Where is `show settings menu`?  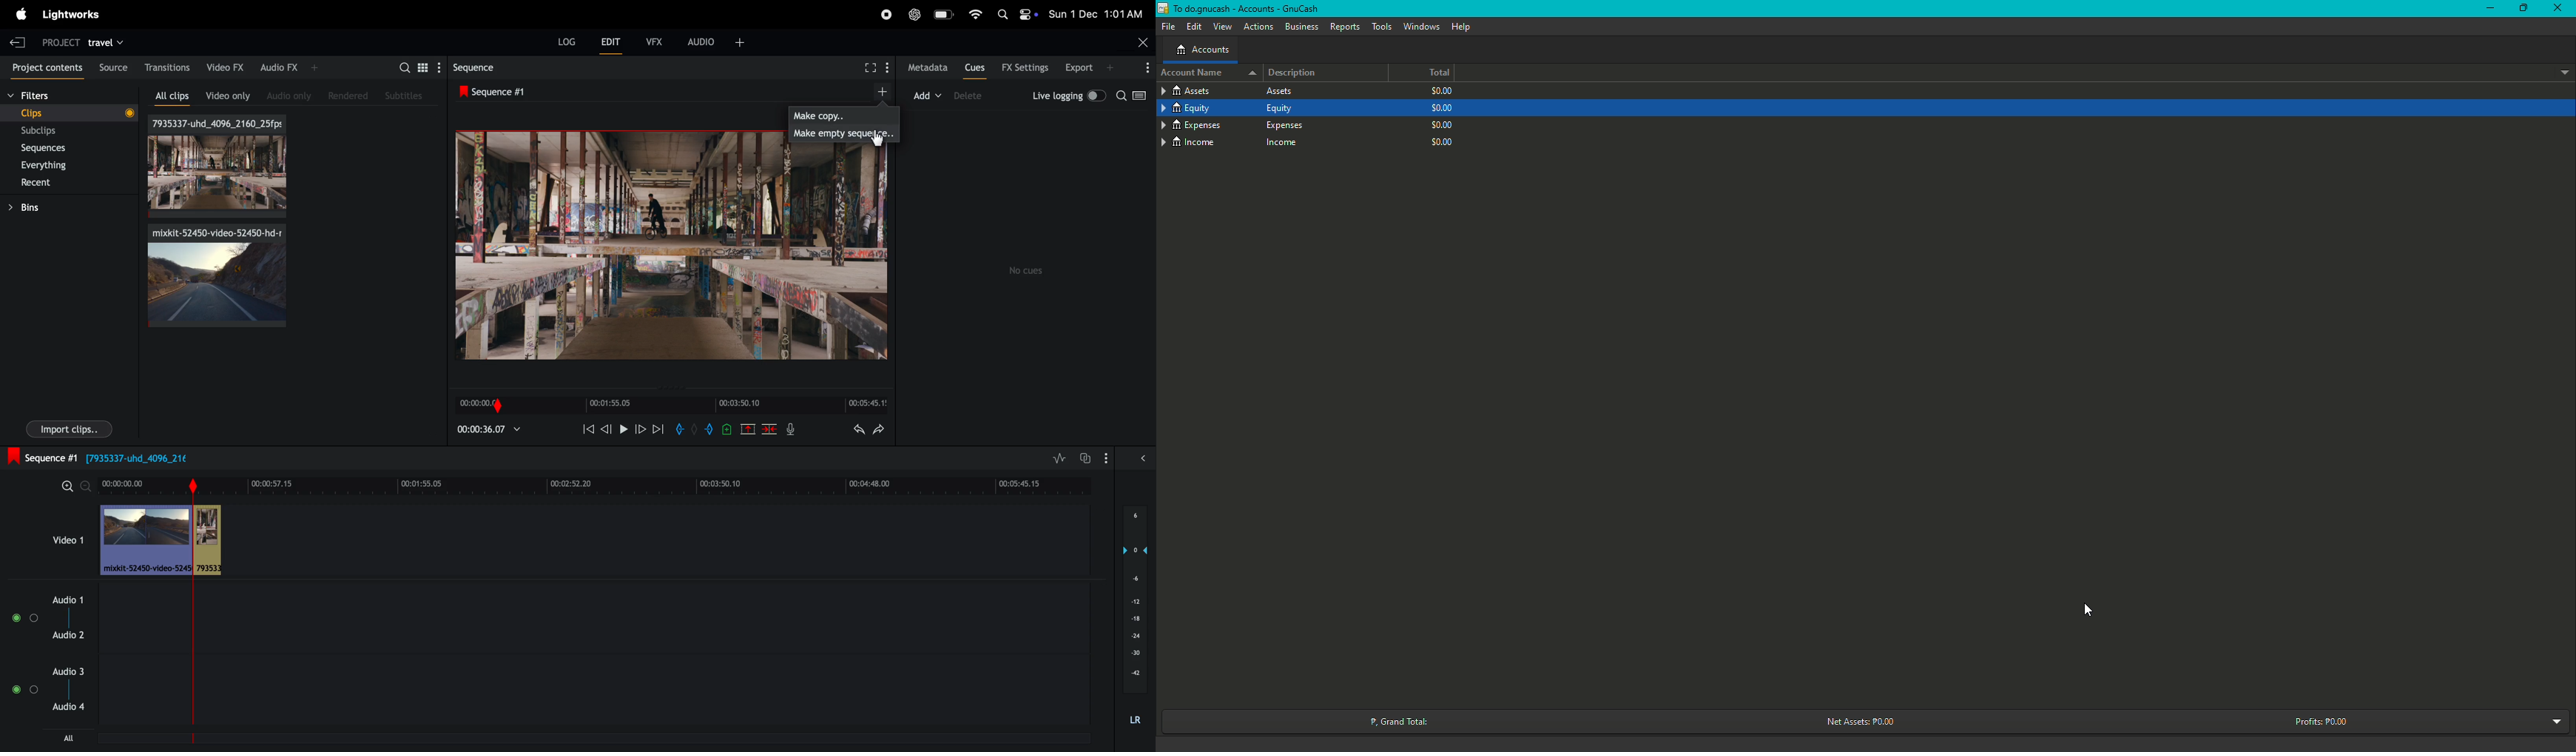
show settings menu is located at coordinates (438, 67).